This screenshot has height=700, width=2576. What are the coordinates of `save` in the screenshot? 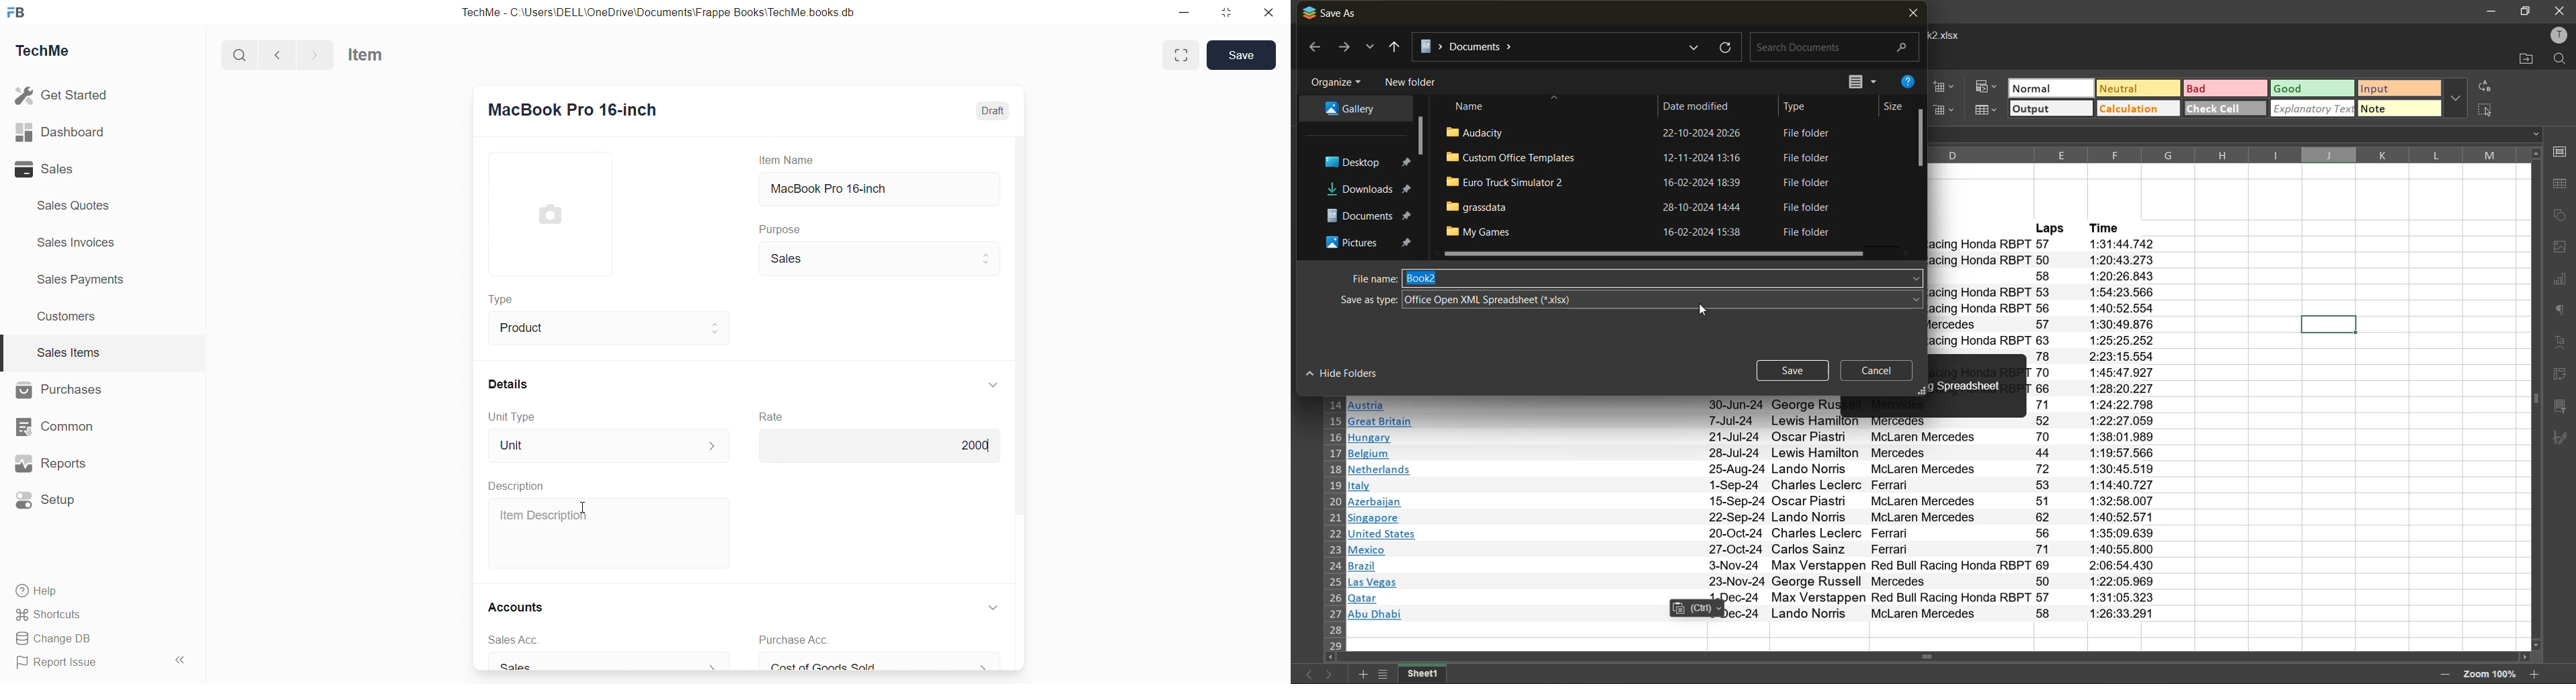 It's located at (1794, 372).